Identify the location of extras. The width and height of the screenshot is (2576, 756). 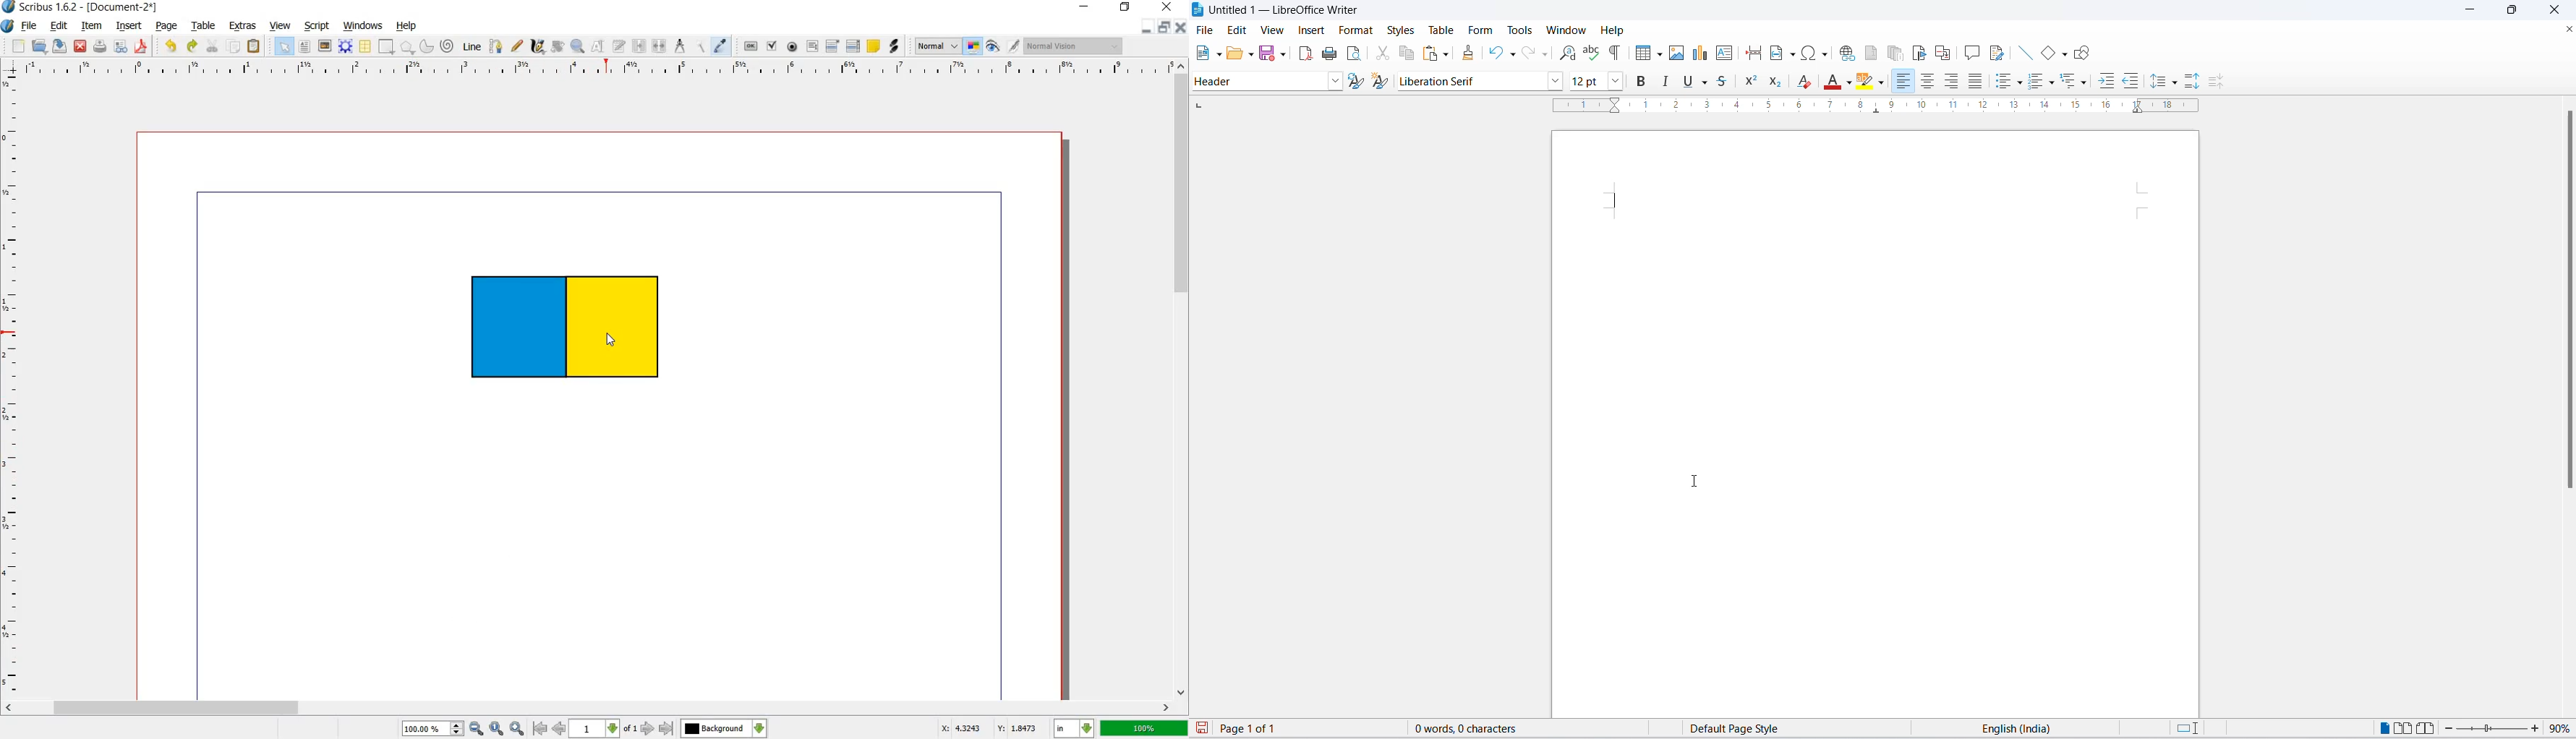
(243, 26).